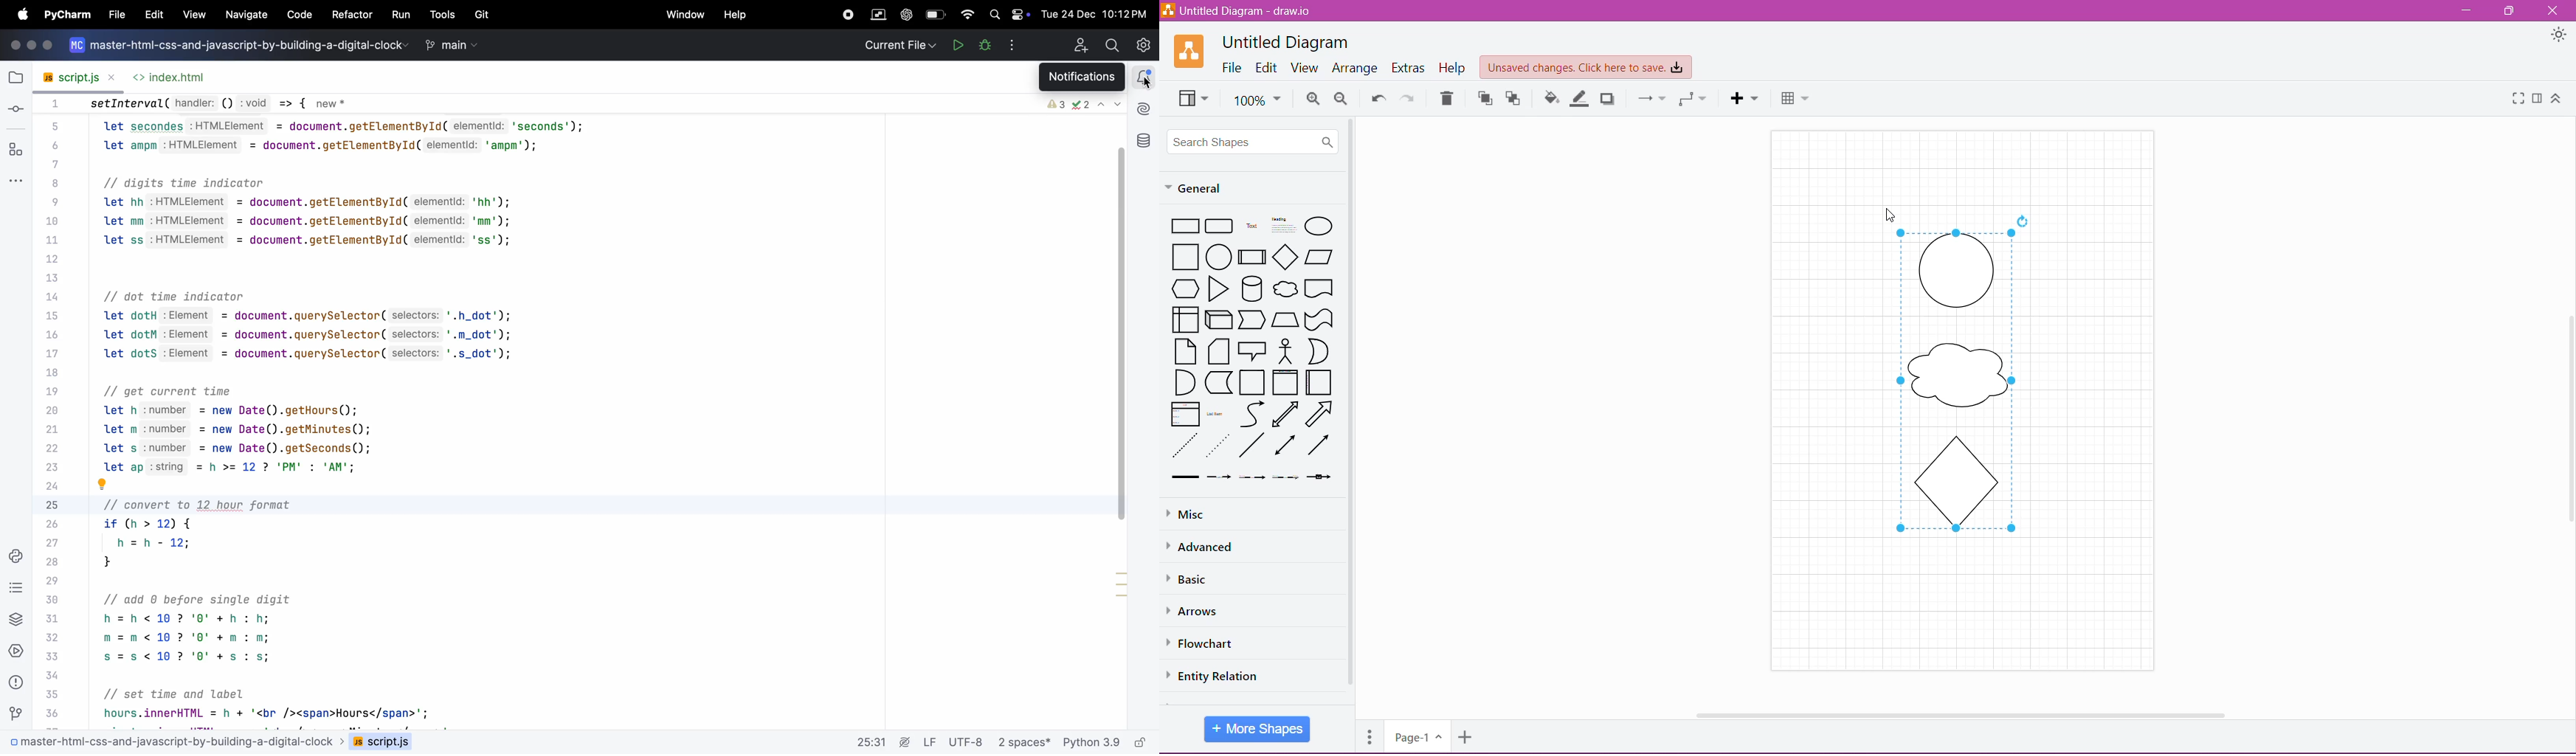 This screenshot has width=2576, height=756. I want to click on To Front, so click(1484, 99).